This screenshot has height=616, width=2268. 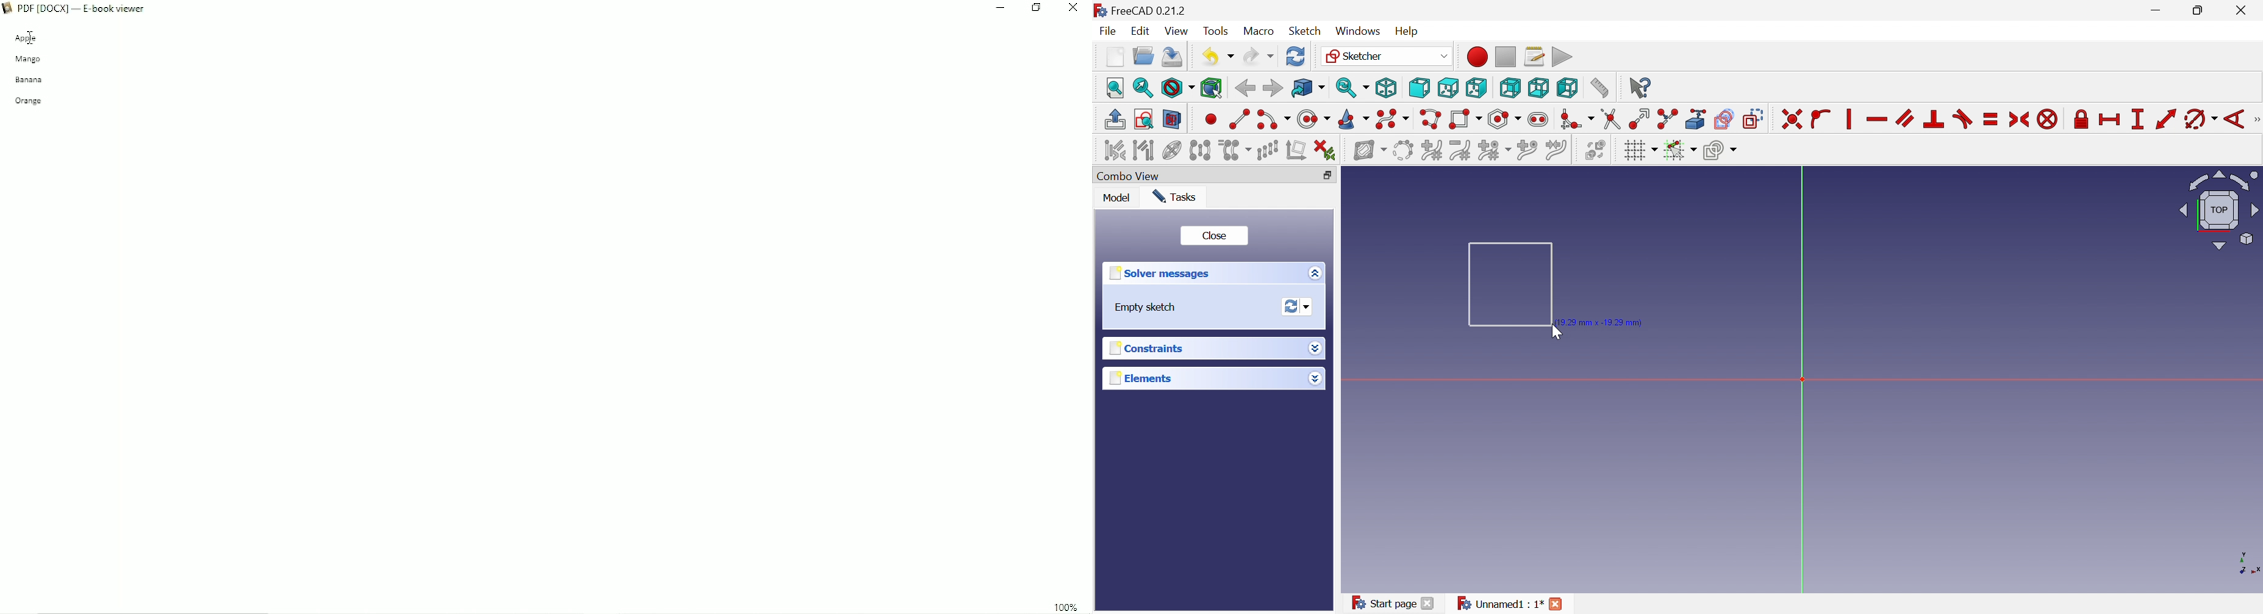 I want to click on Create external geometry, so click(x=1697, y=118).